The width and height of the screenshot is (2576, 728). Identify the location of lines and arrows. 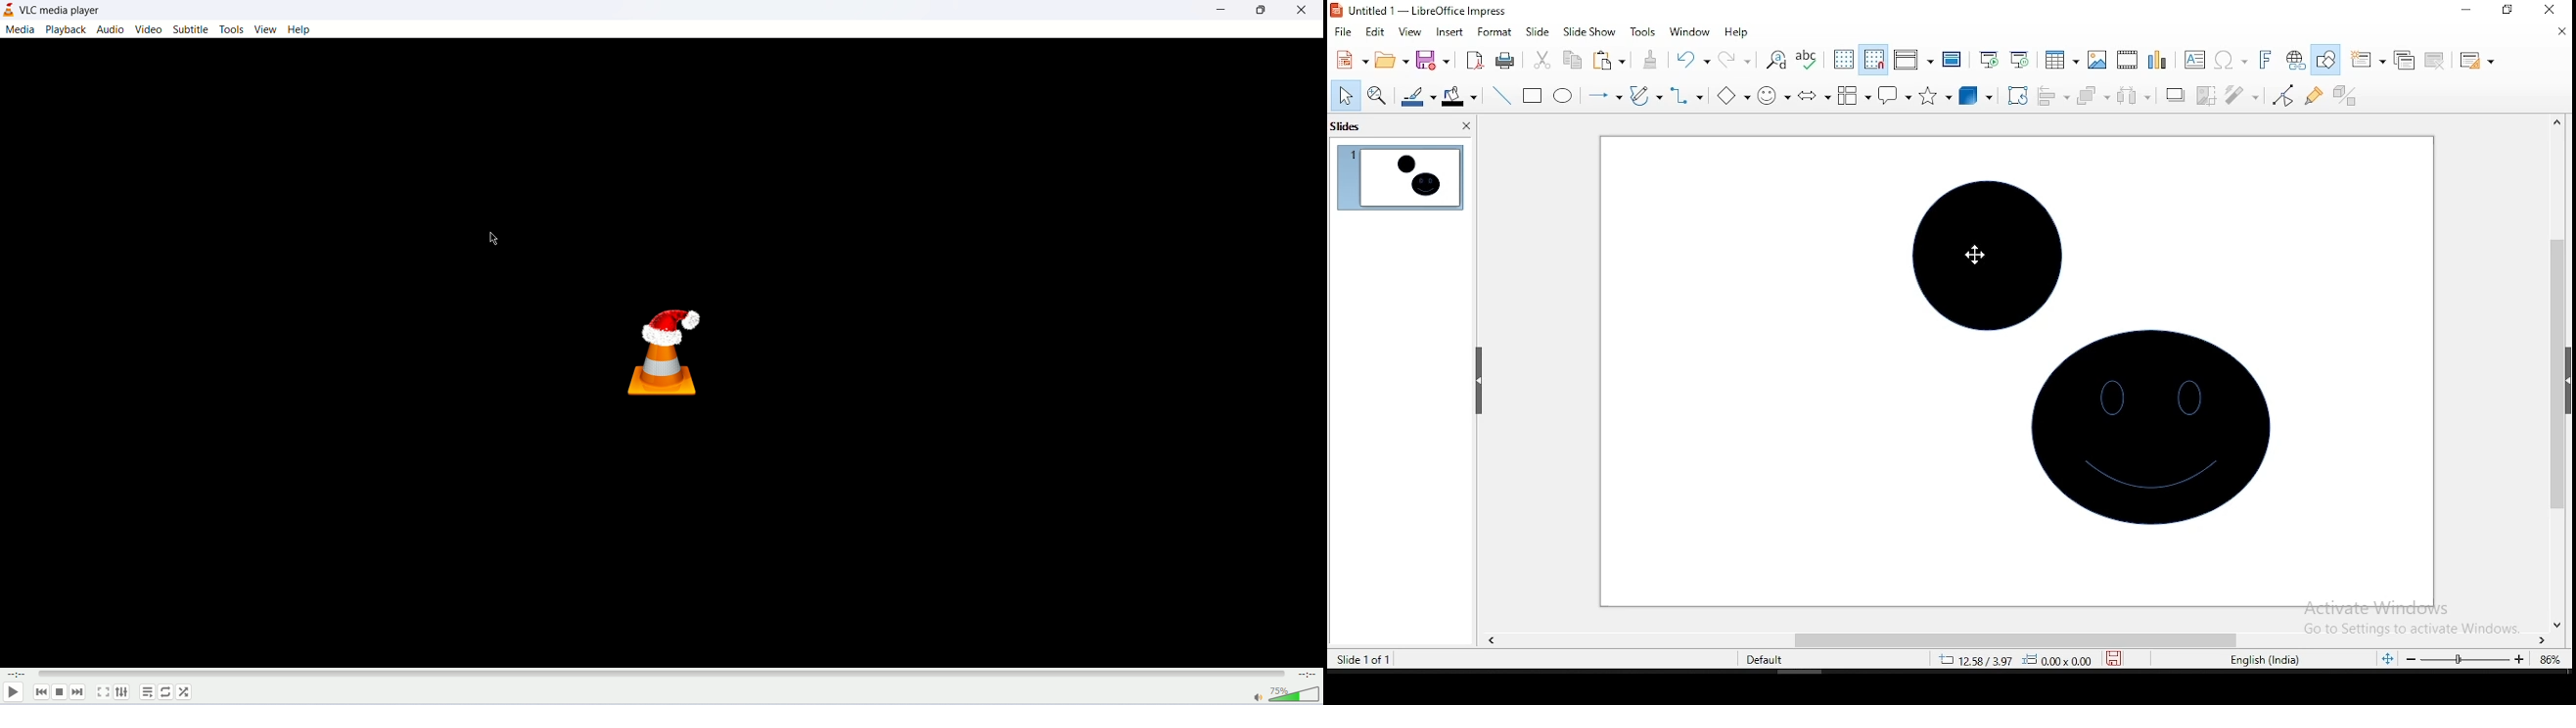
(1603, 95).